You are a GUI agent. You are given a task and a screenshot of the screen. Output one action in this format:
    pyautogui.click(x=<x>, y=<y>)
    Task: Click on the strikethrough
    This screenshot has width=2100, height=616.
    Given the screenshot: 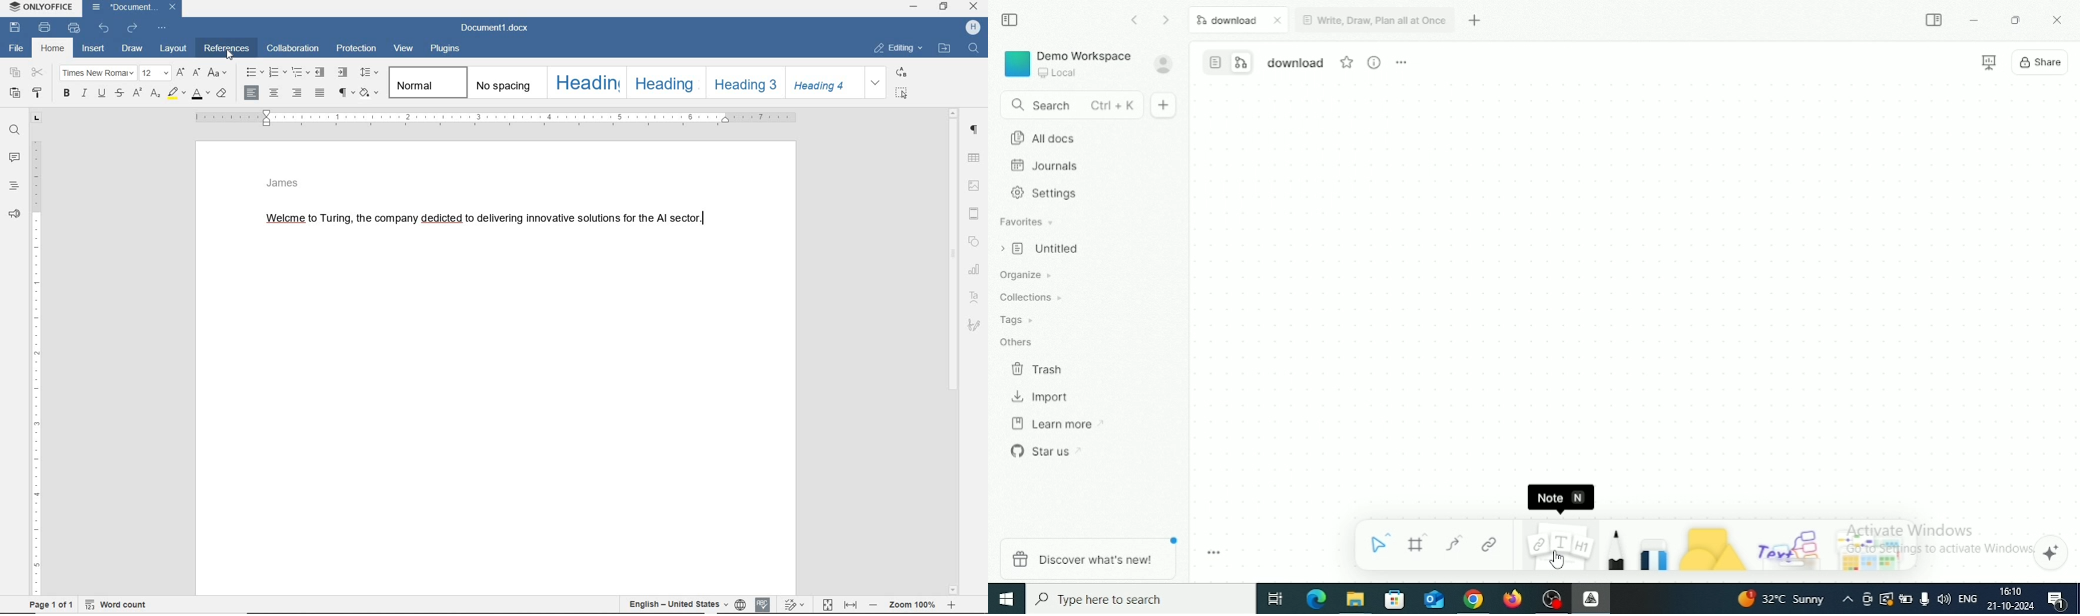 What is the action you would take?
    pyautogui.click(x=121, y=94)
    